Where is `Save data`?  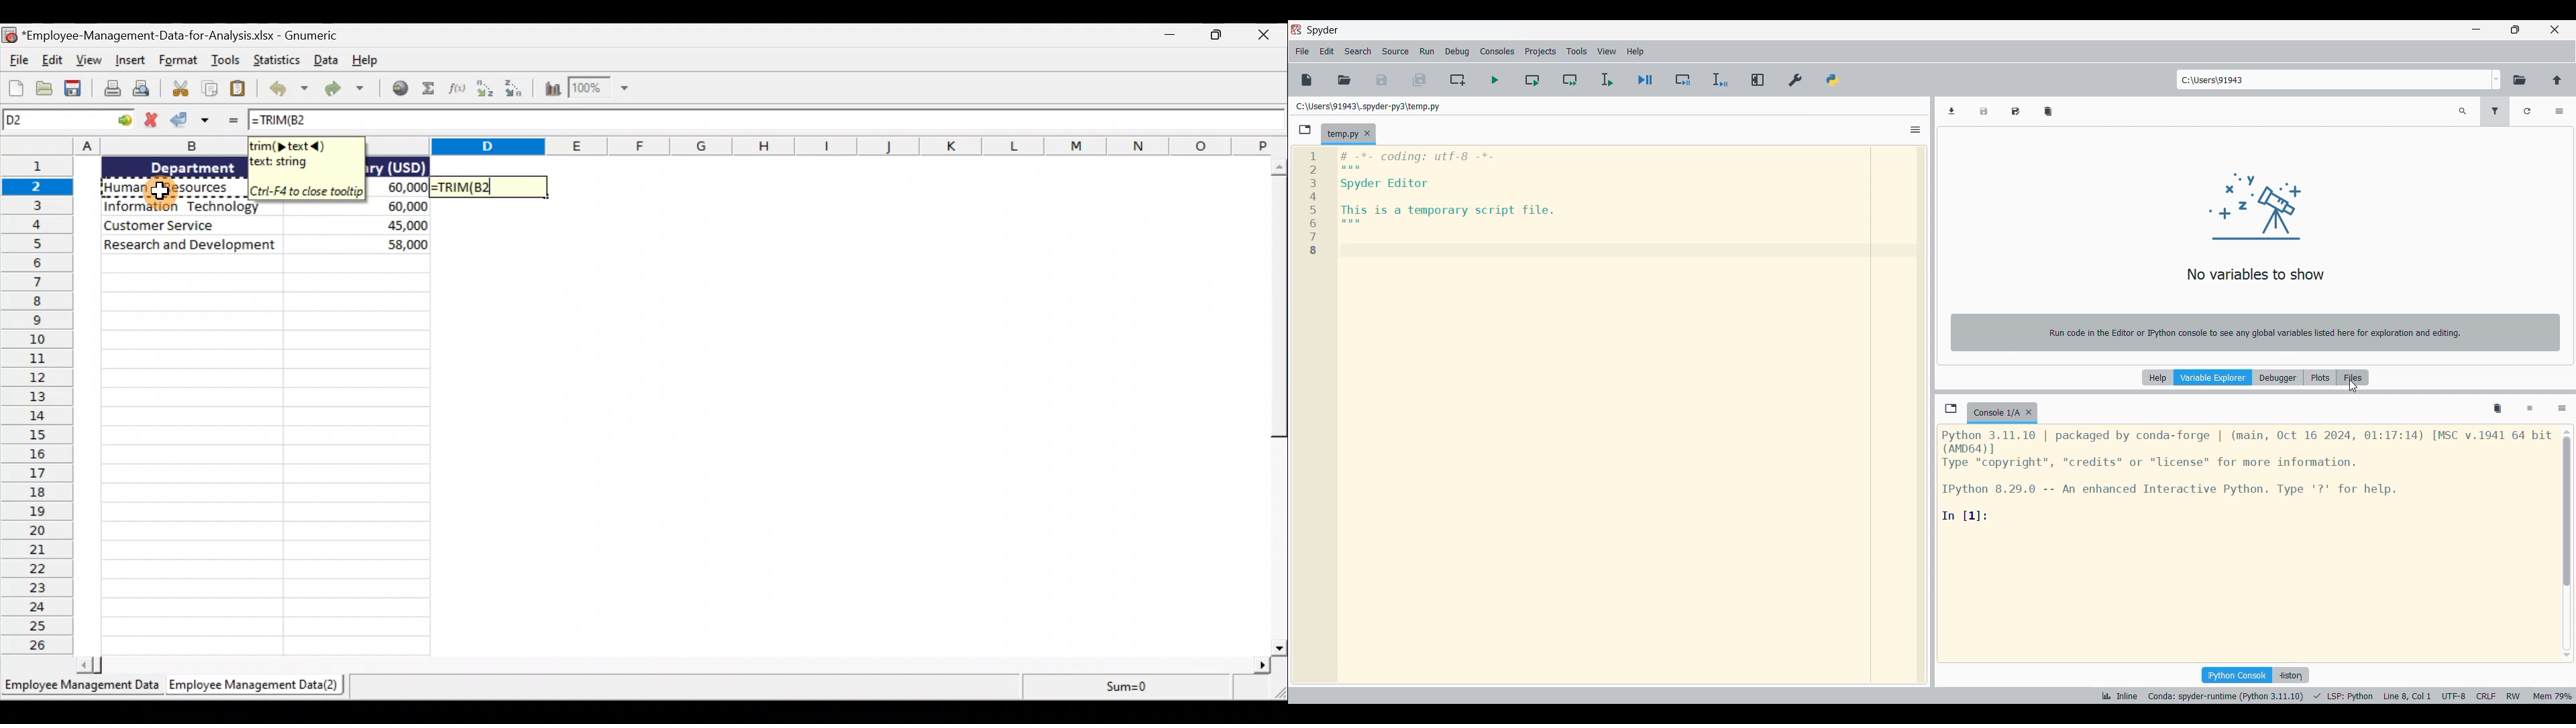
Save data is located at coordinates (1984, 111).